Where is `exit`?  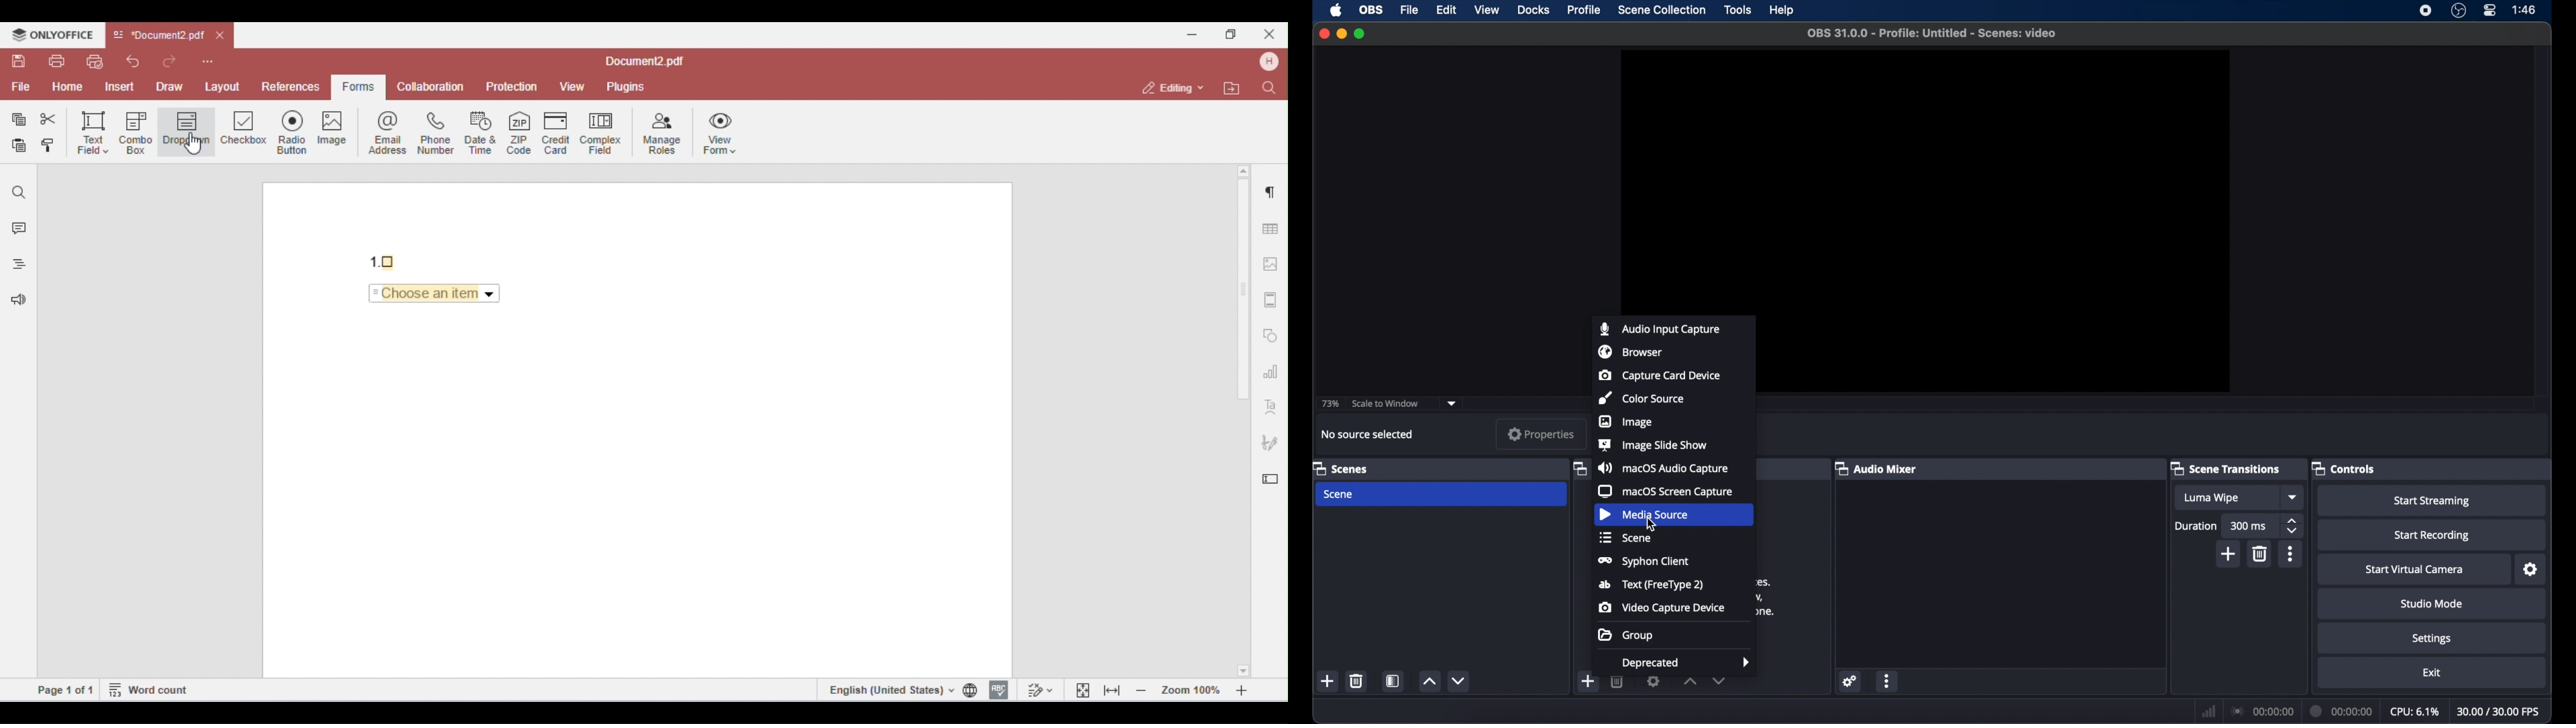
exit is located at coordinates (2432, 673).